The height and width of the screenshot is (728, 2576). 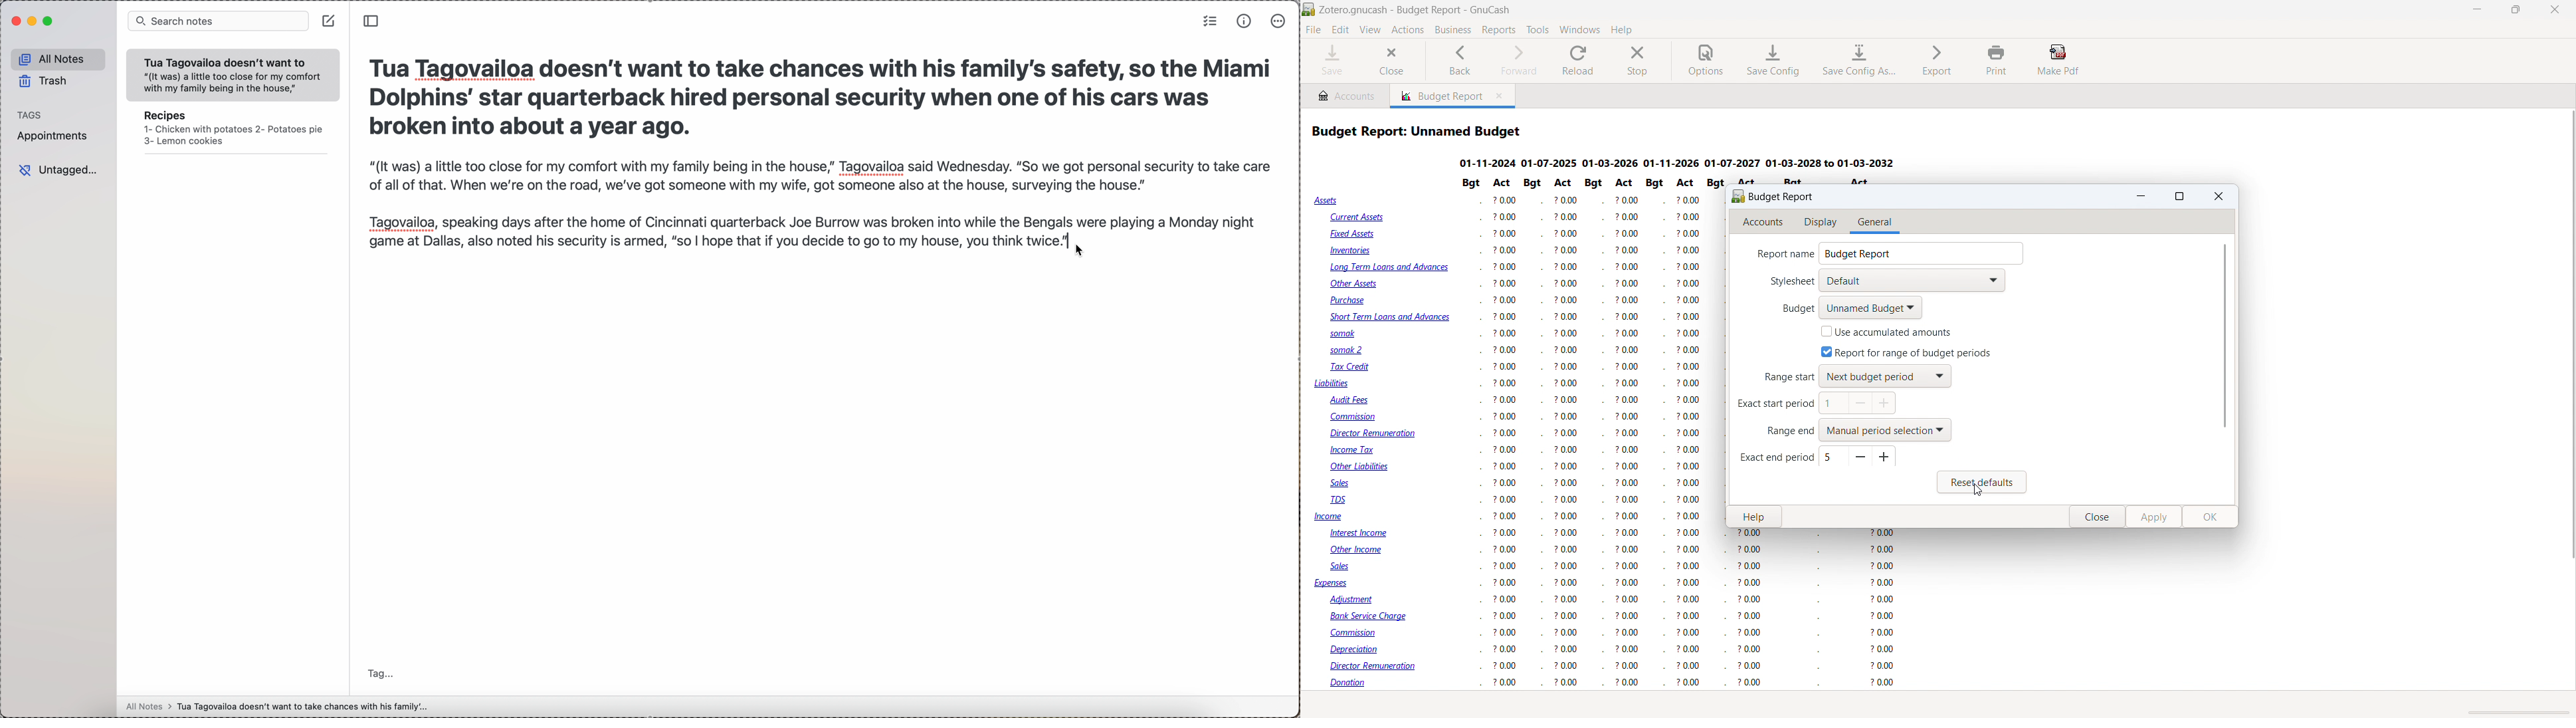 I want to click on , so click(x=1581, y=436).